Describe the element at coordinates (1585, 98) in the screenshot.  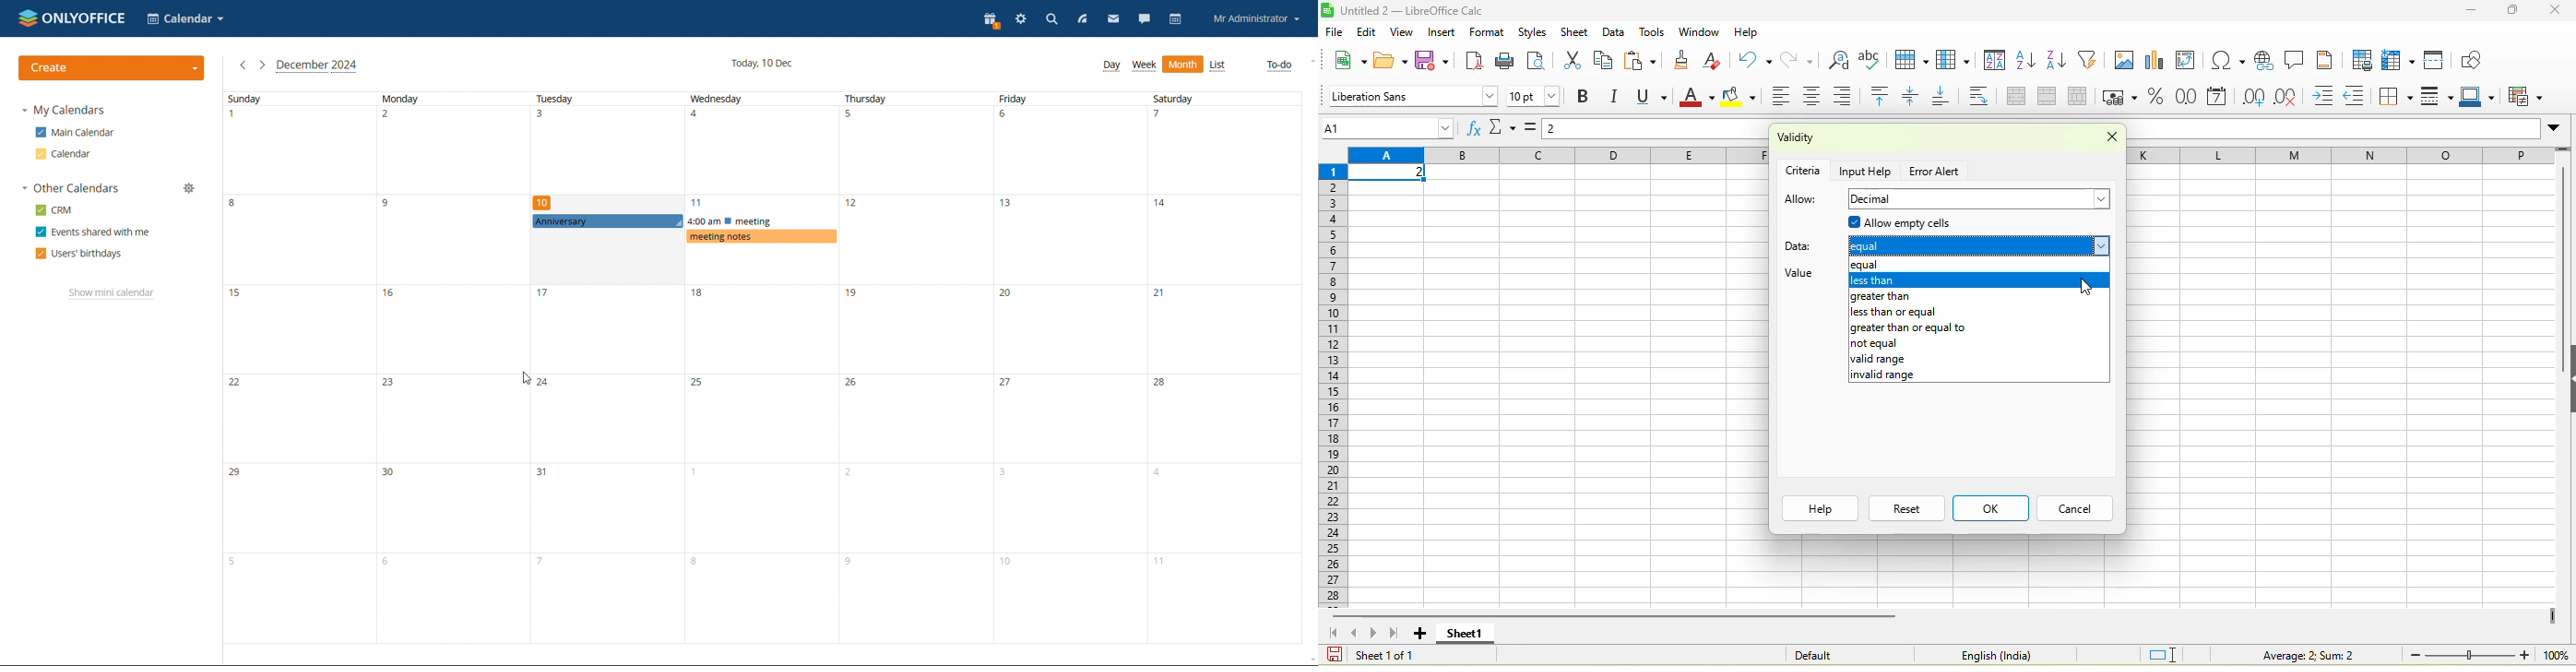
I see `bold` at that location.